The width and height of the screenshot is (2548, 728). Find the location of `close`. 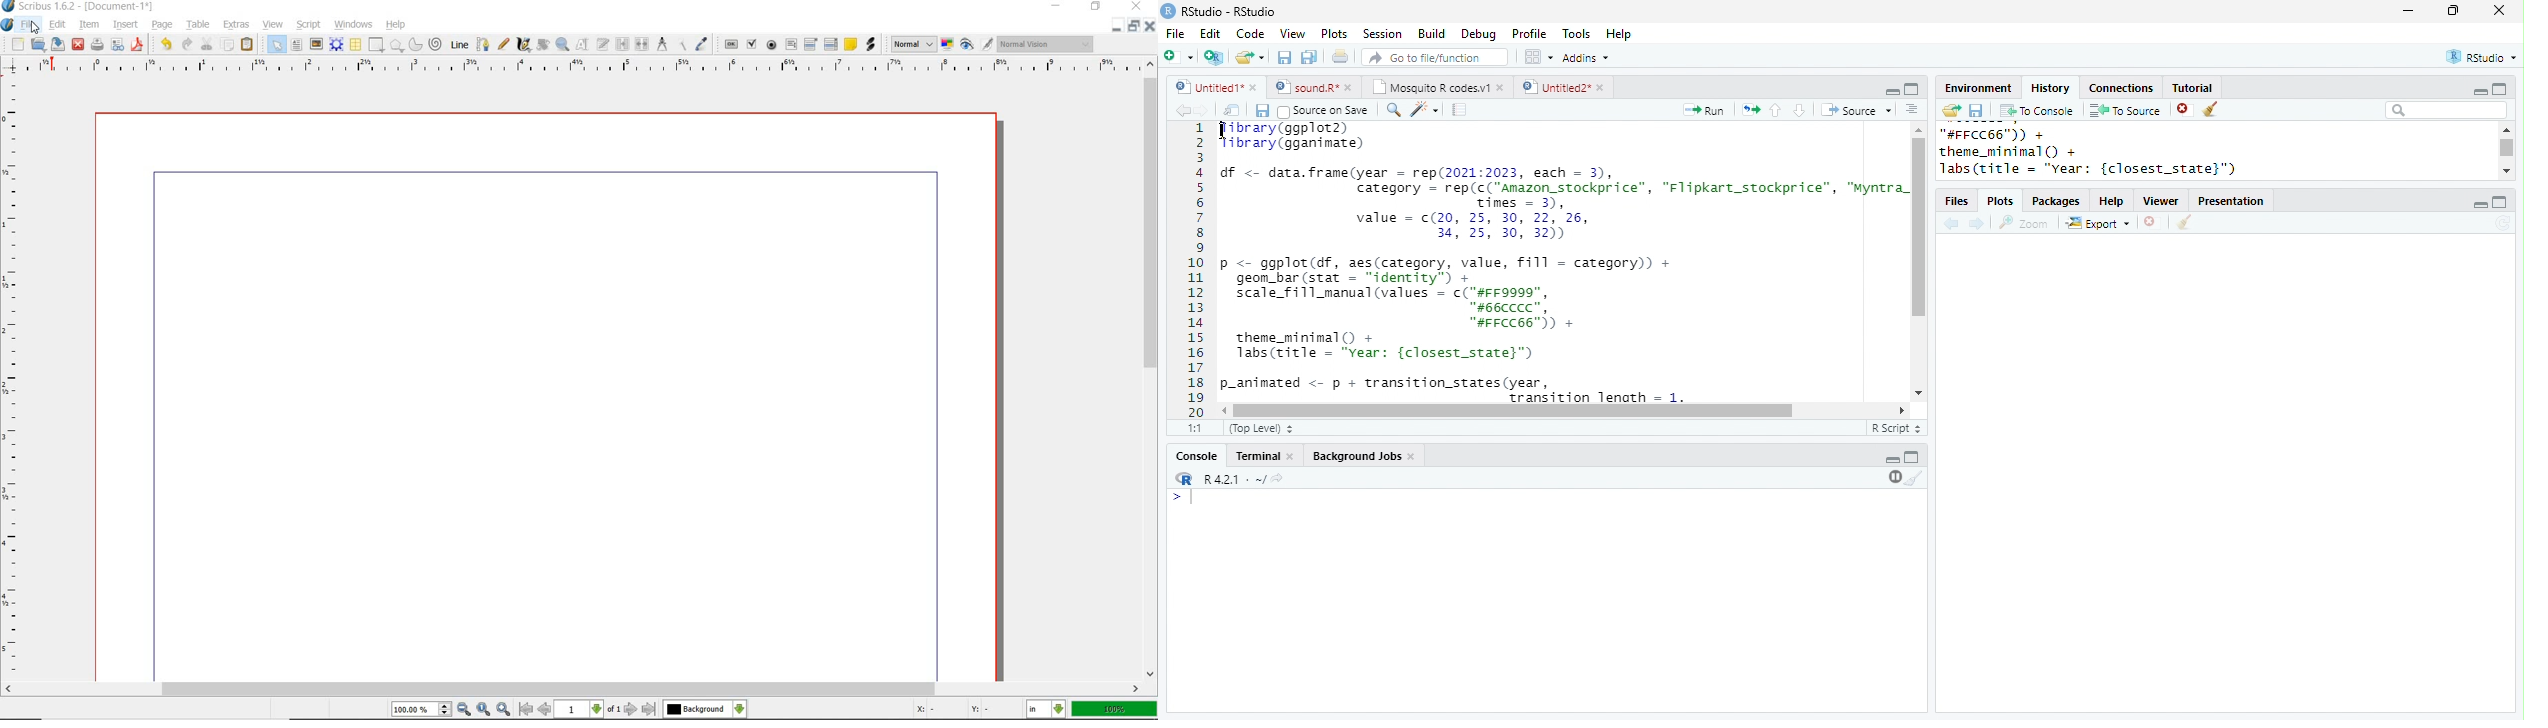

close is located at coordinates (1601, 87).